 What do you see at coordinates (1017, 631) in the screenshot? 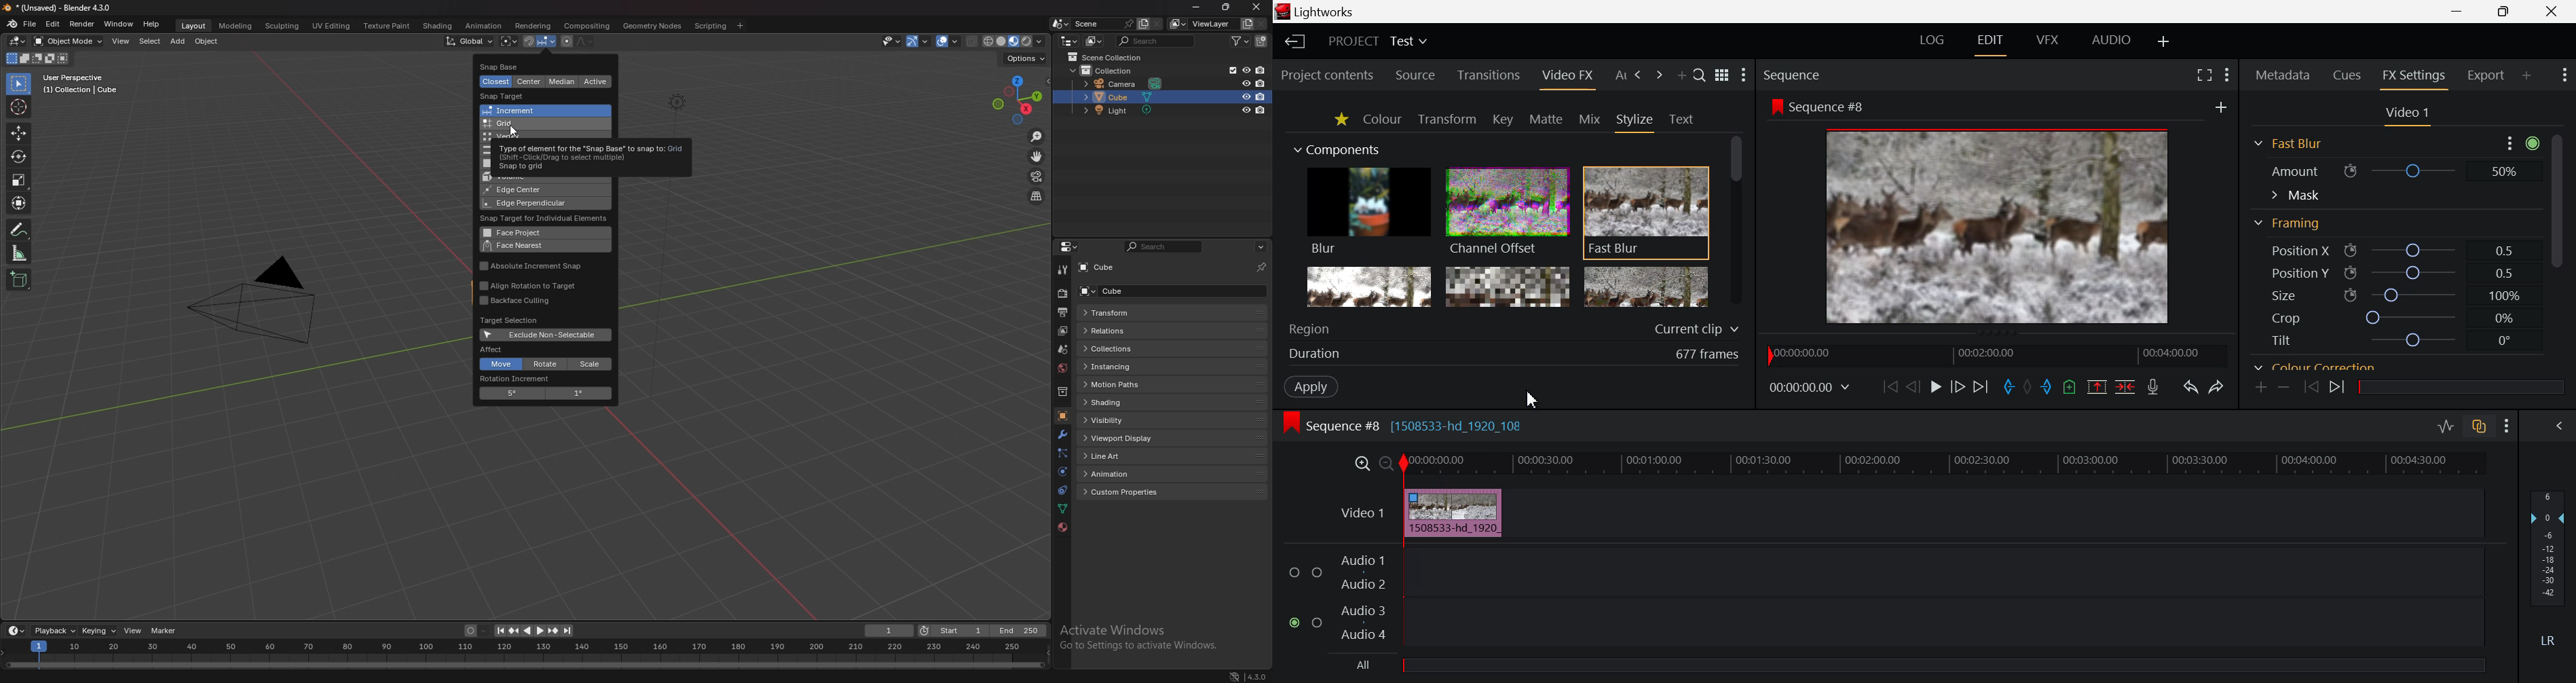
I see `end` at bounding box center [1017, 631].